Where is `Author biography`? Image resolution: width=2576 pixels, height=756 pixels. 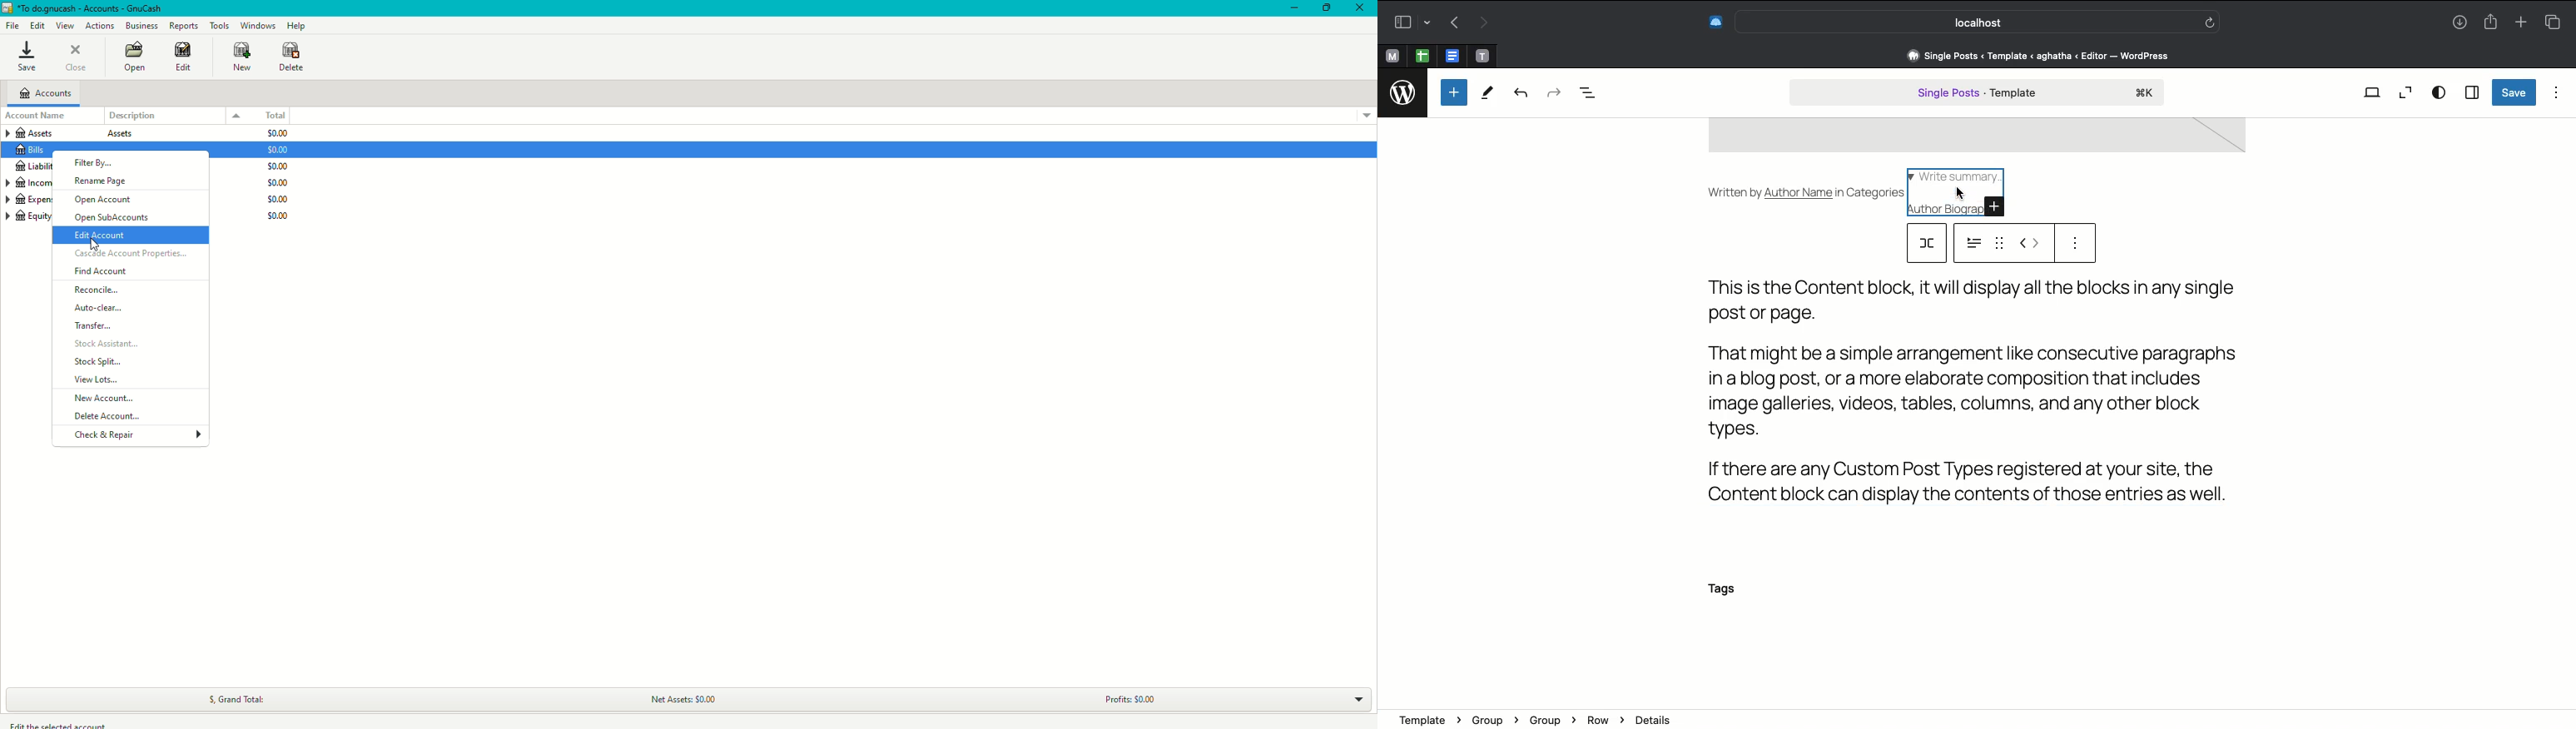 Author biography is located at coordinates (1955, 208).